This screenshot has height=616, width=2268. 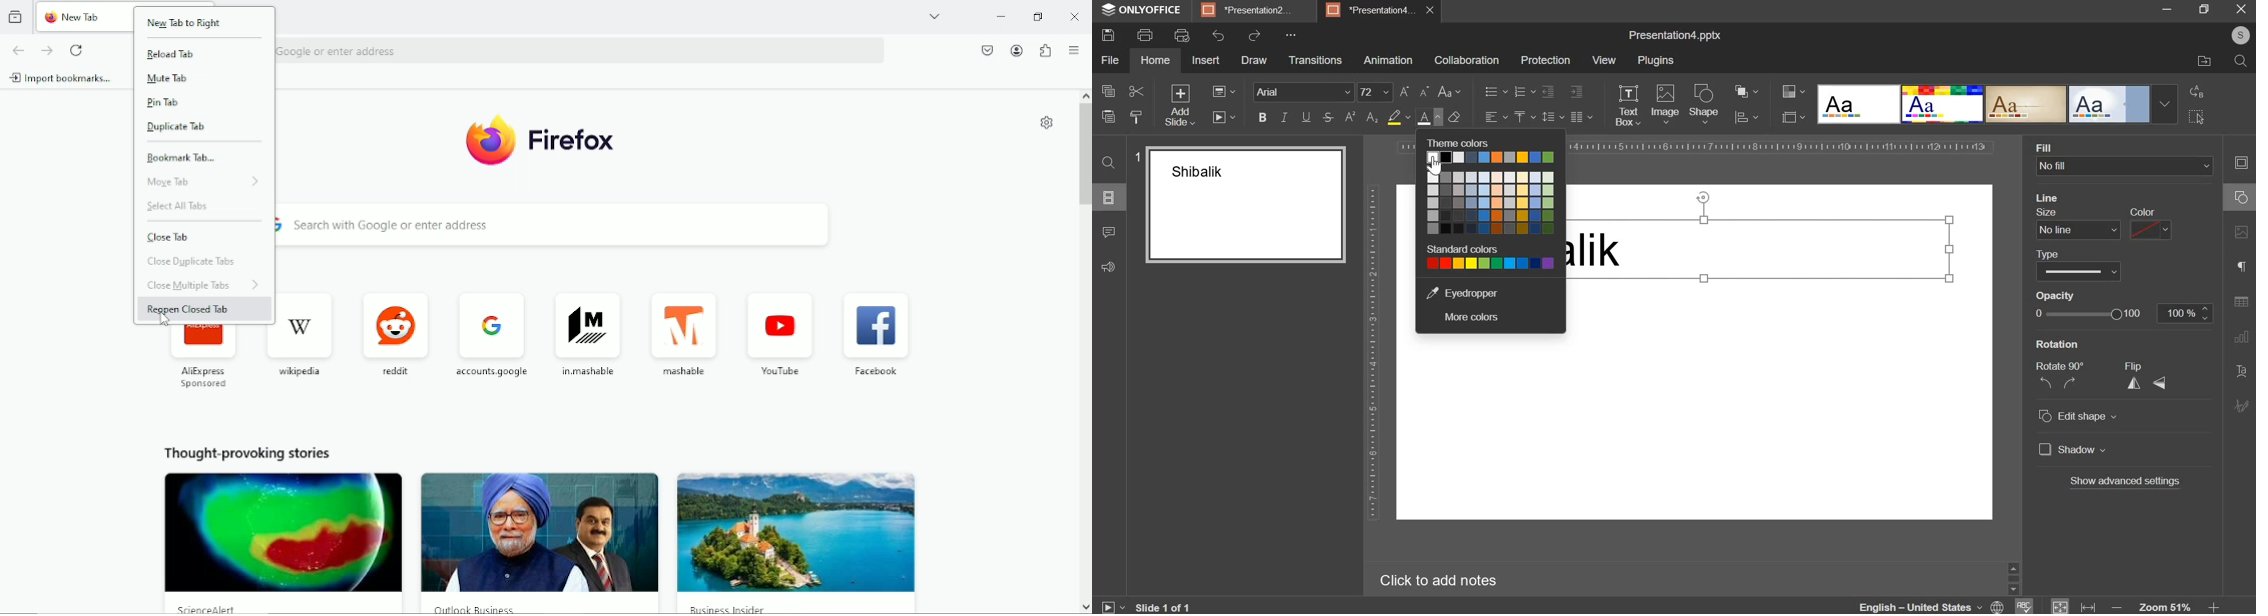 I want to click on zoom in, so click(x=2211, y=604).